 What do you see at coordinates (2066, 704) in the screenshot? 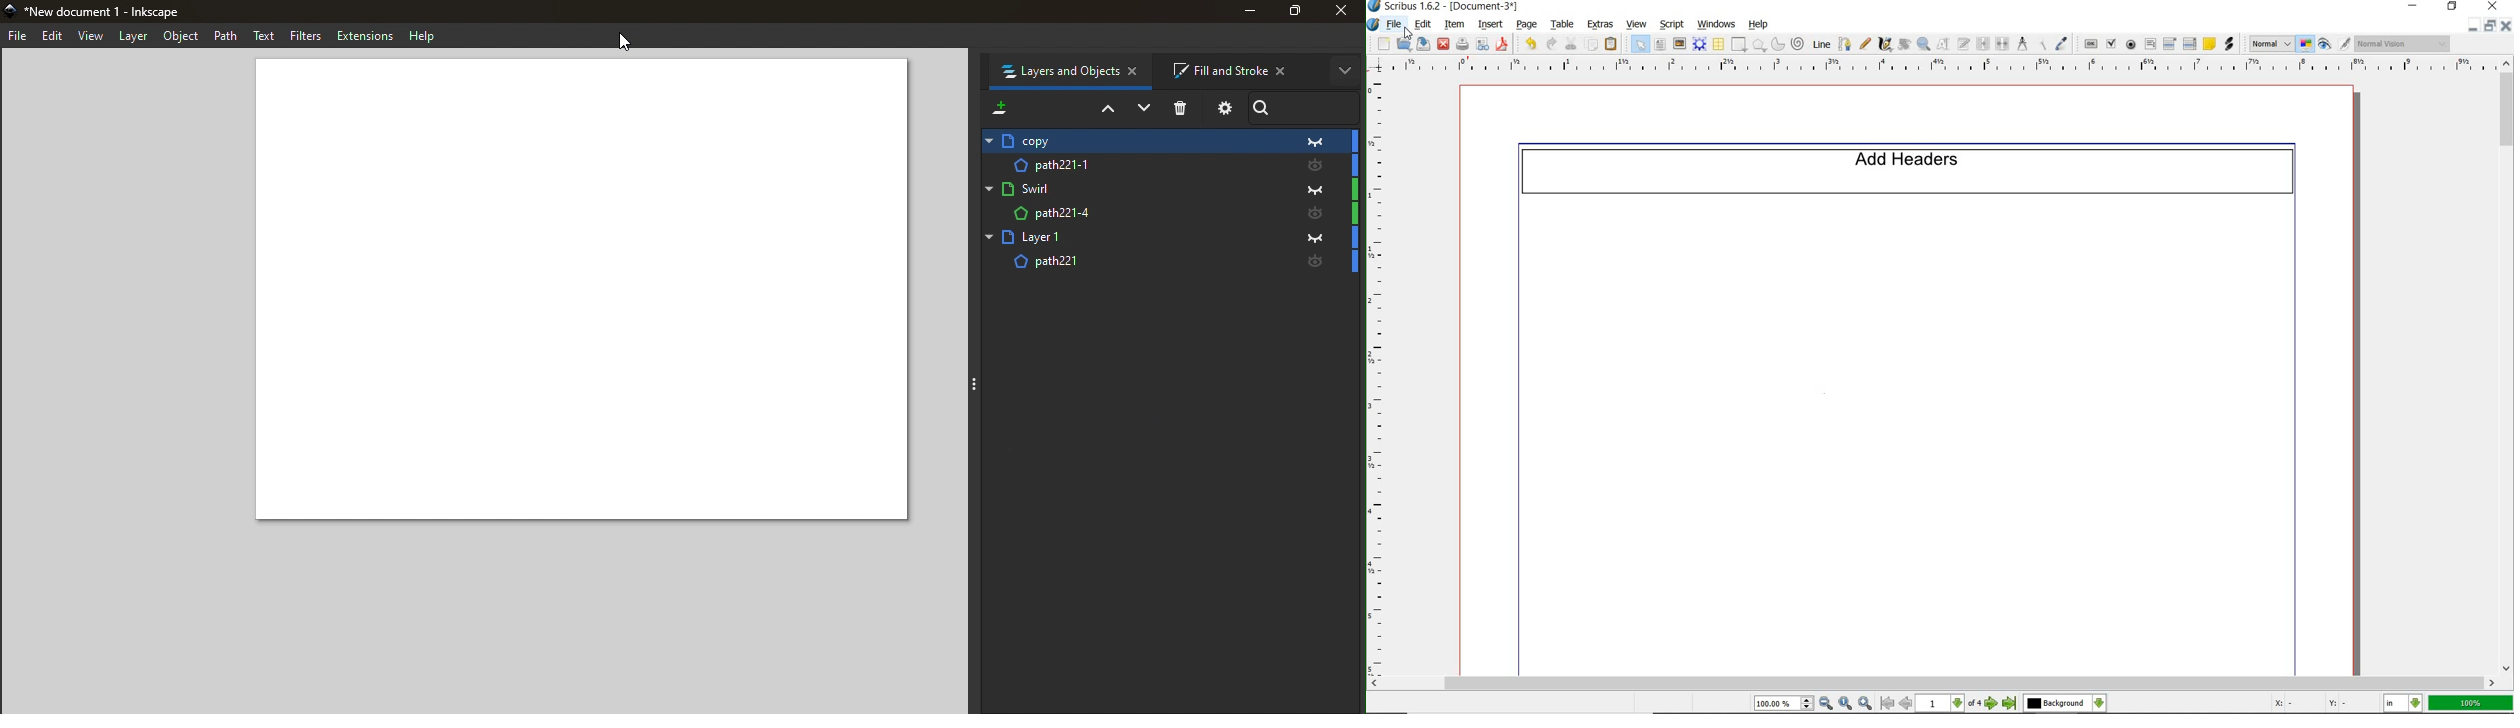
I see `select the current layer` at bounding box center [2066, 704].